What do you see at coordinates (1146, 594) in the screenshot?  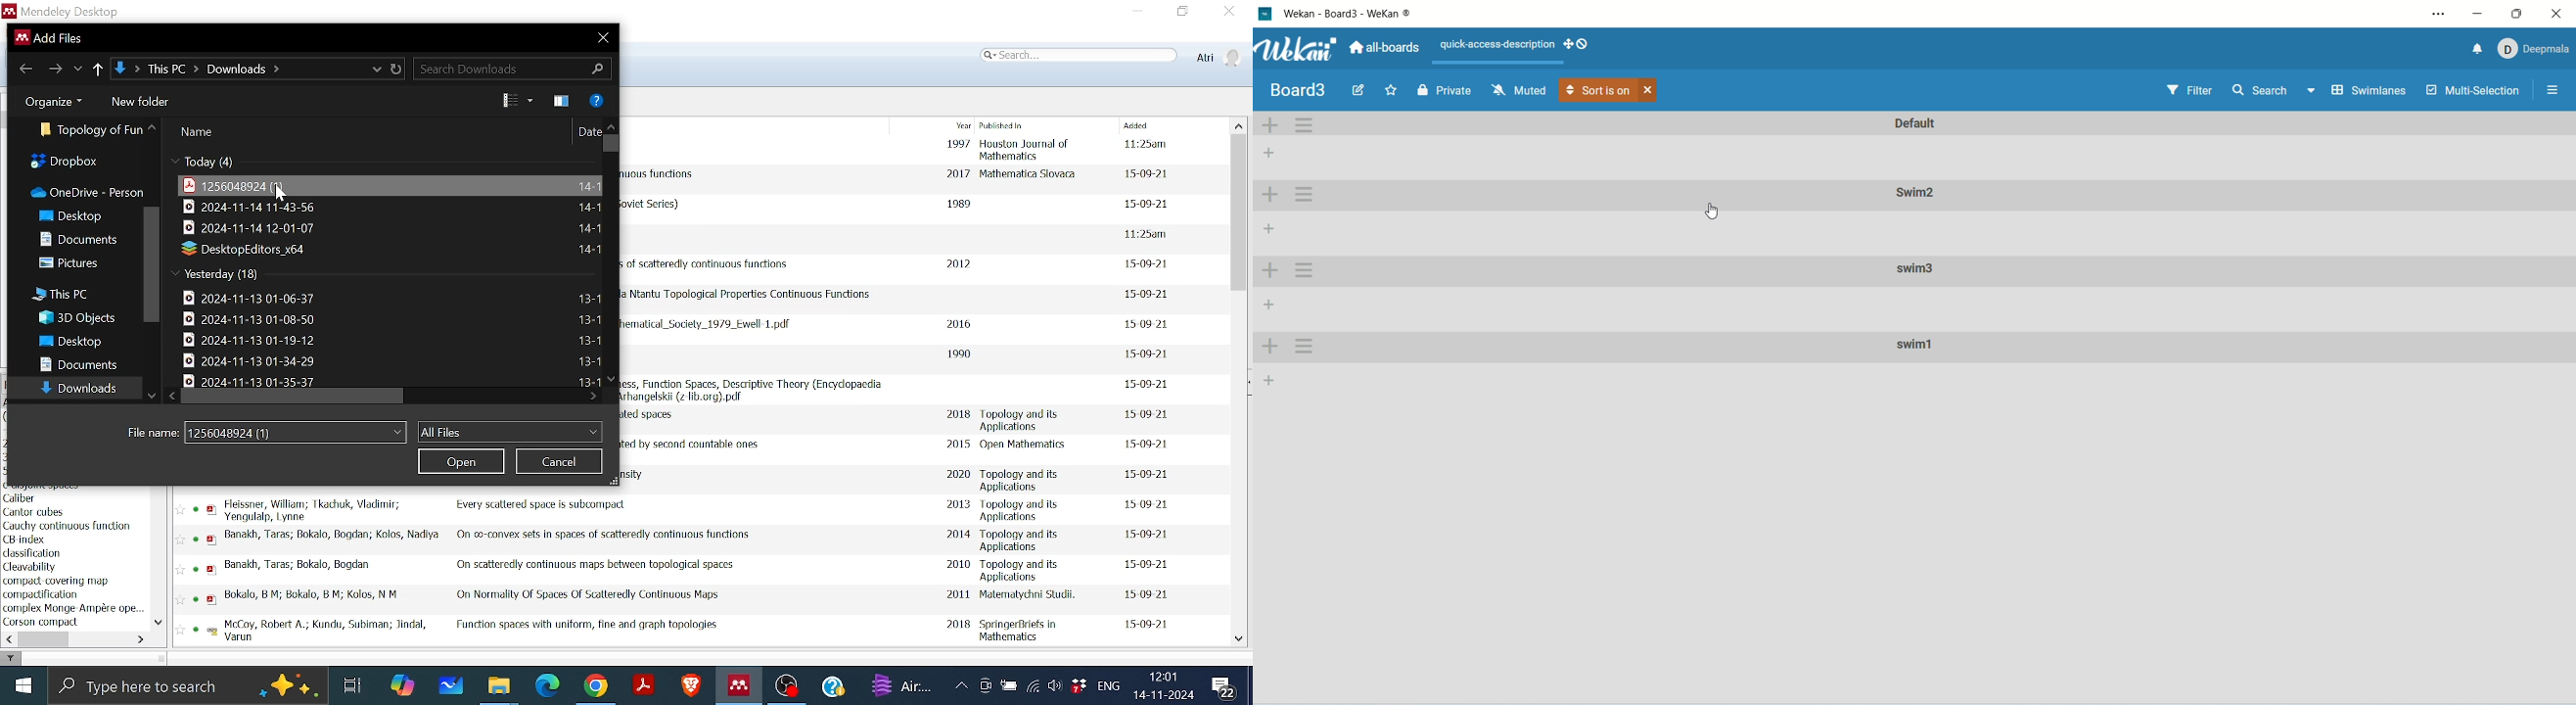 I see `daet` at bounding box center [1146, 594].